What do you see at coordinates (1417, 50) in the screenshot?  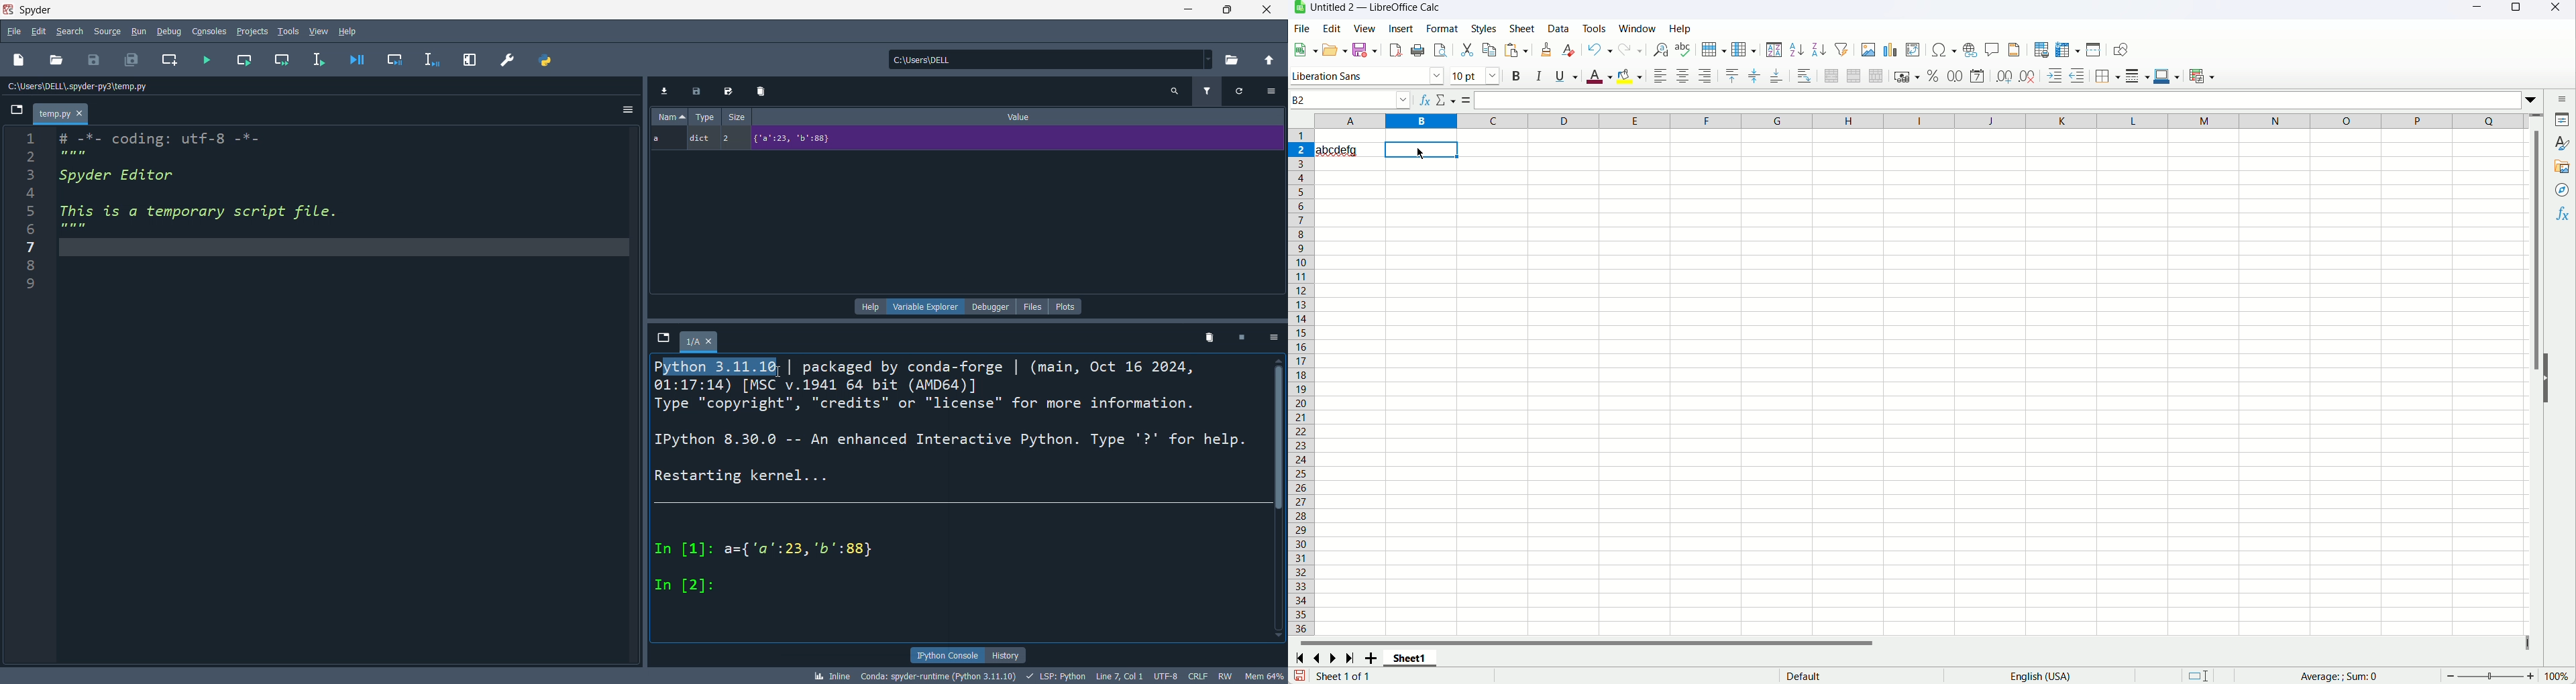 I see `print` at bounding box center [1417, 50].